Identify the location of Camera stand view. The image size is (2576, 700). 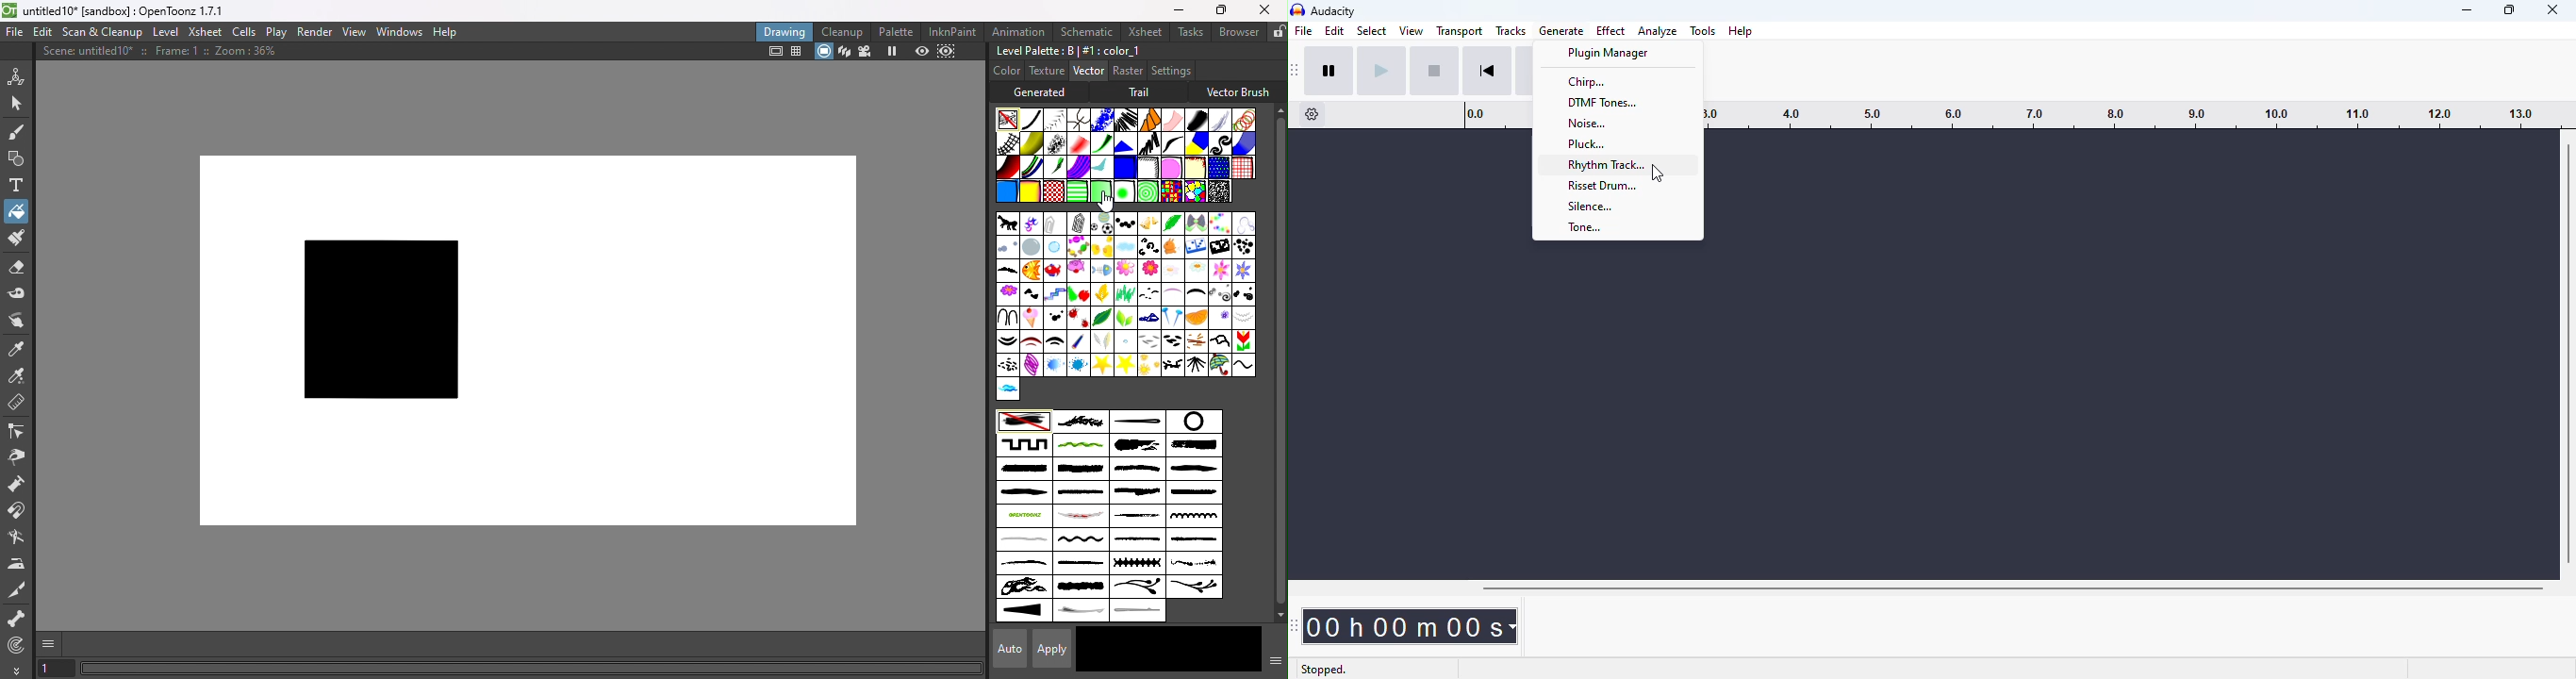
(823, 52).